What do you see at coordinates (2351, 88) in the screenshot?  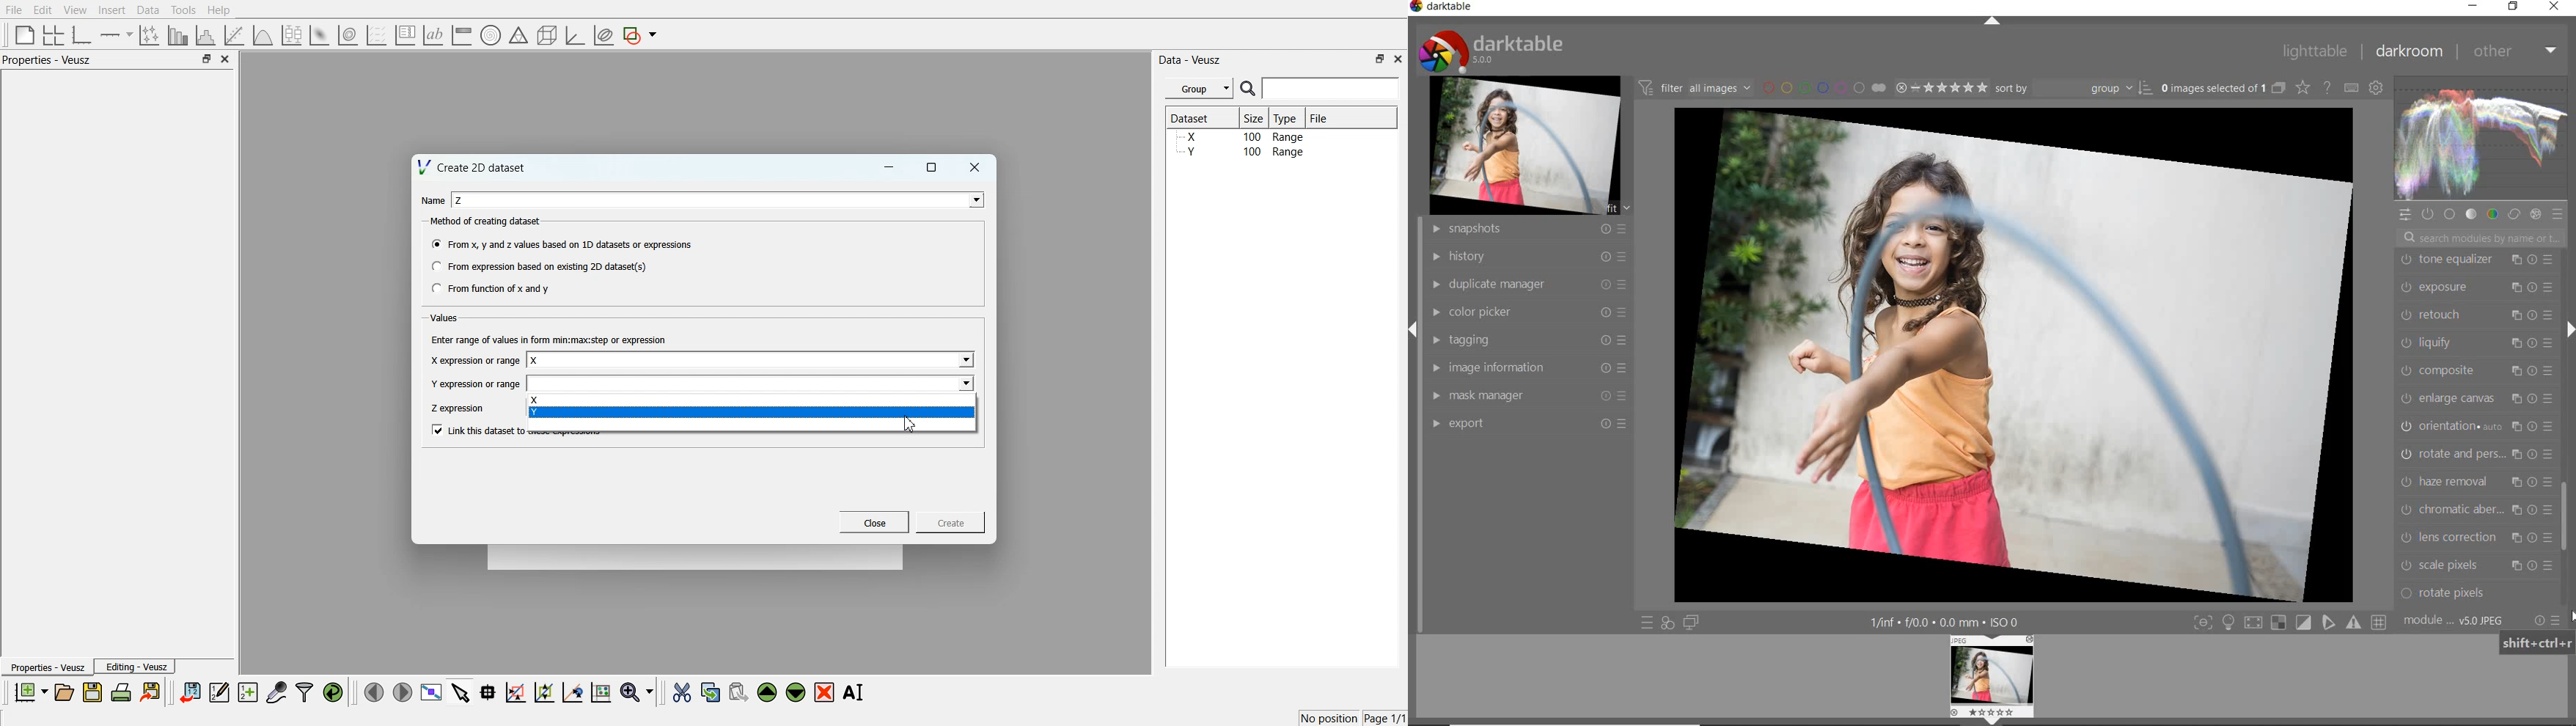 I see `define keyboard shortcut` at bounding box center [2351, 88].